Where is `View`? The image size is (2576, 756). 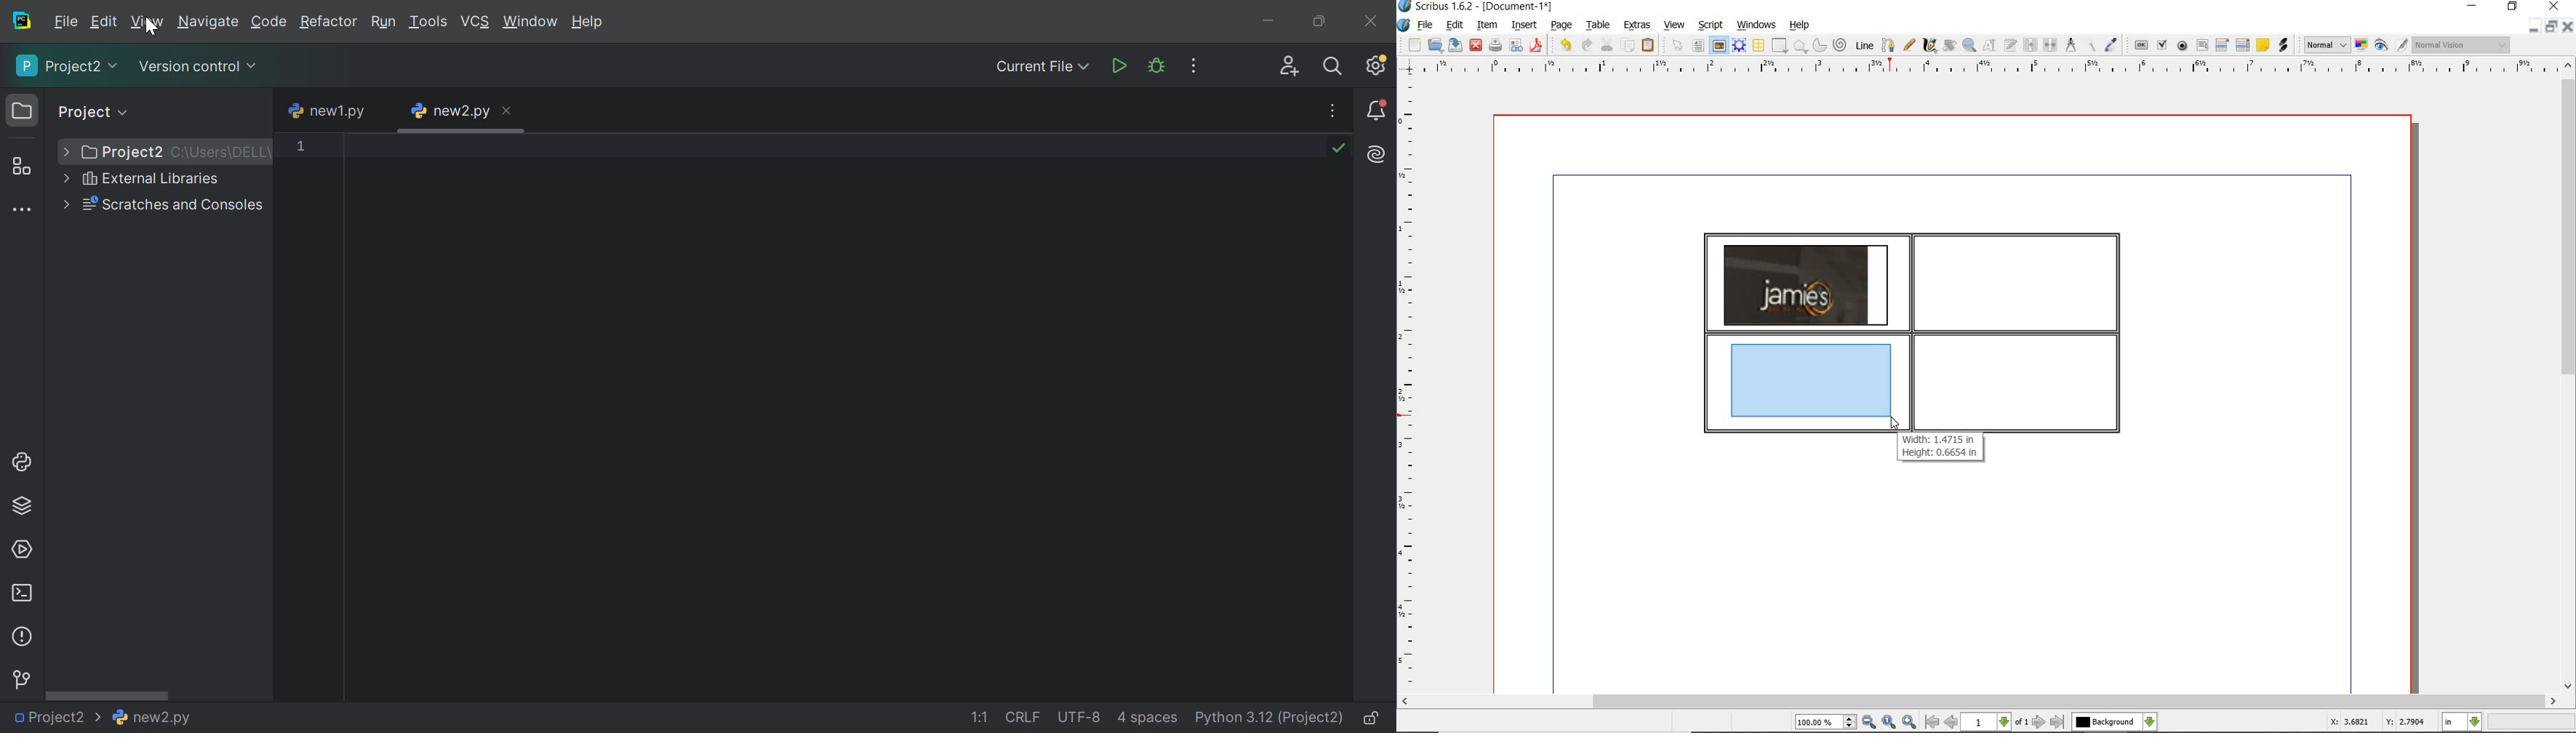 View is located at coordinates (148, 20).